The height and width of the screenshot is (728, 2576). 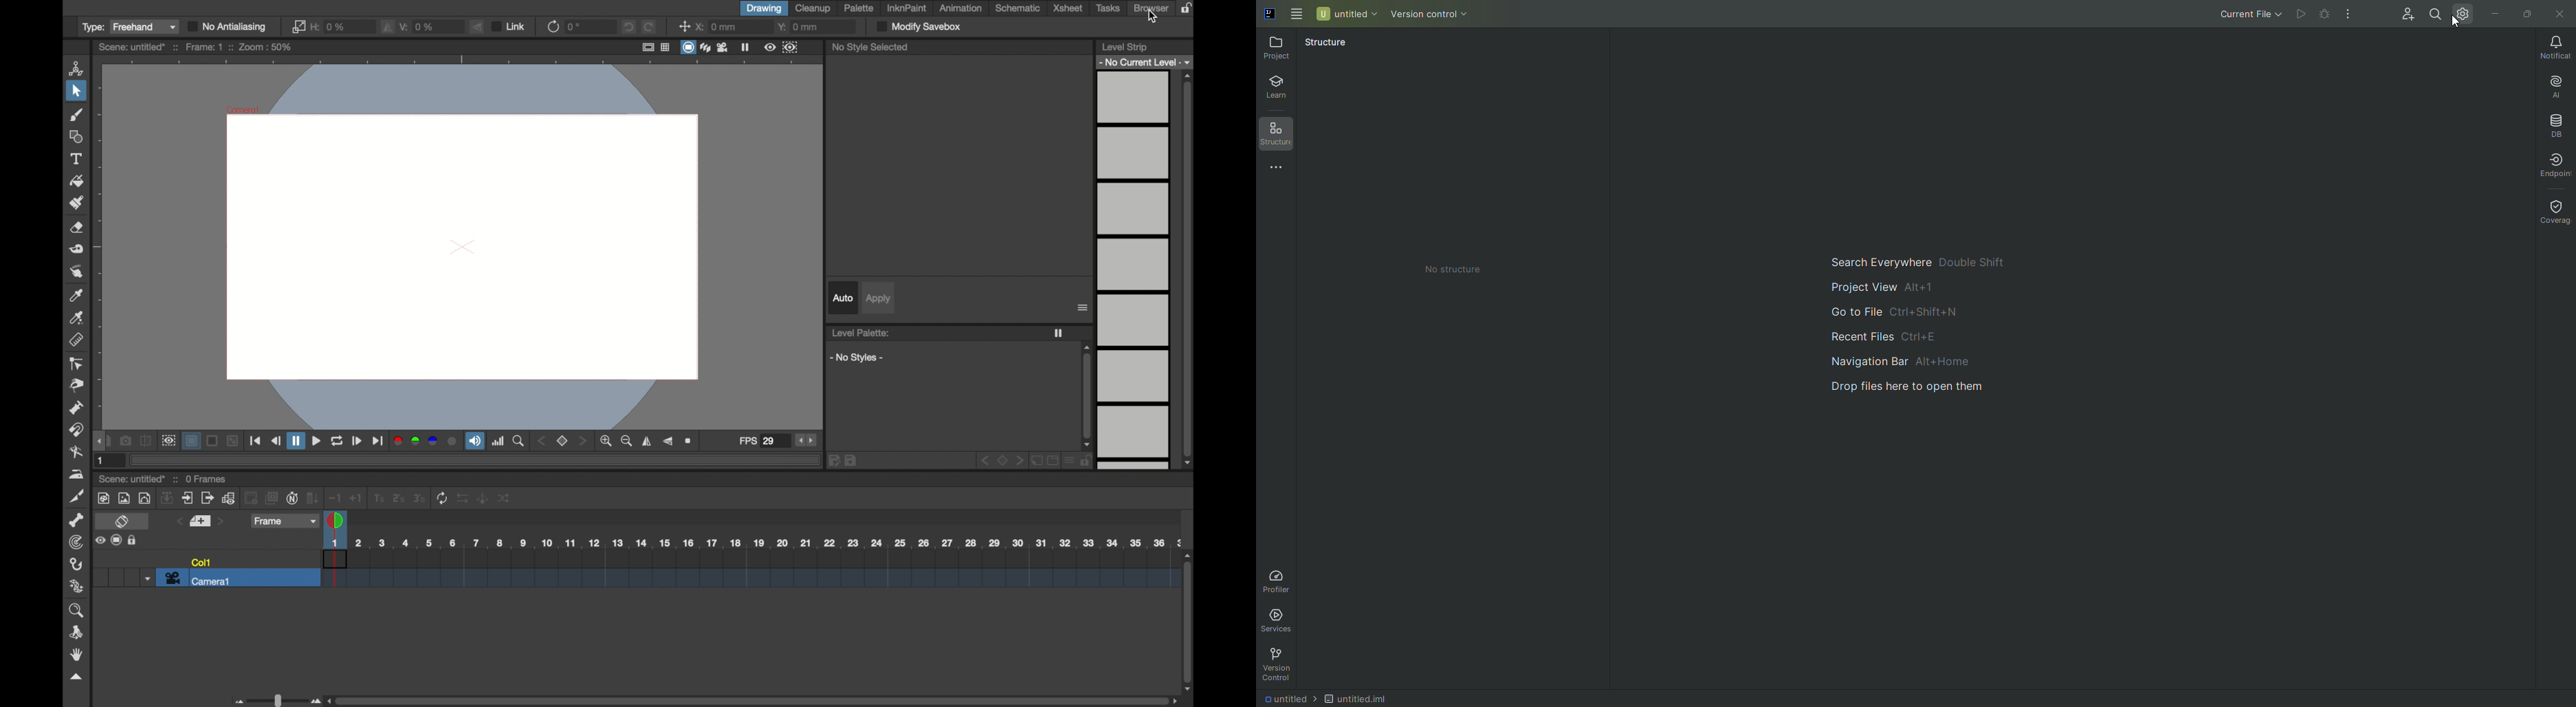 What do you see at coordinates (317, 443) in the screenshot?
I see `playback controls` at bounding box center [317, 443].